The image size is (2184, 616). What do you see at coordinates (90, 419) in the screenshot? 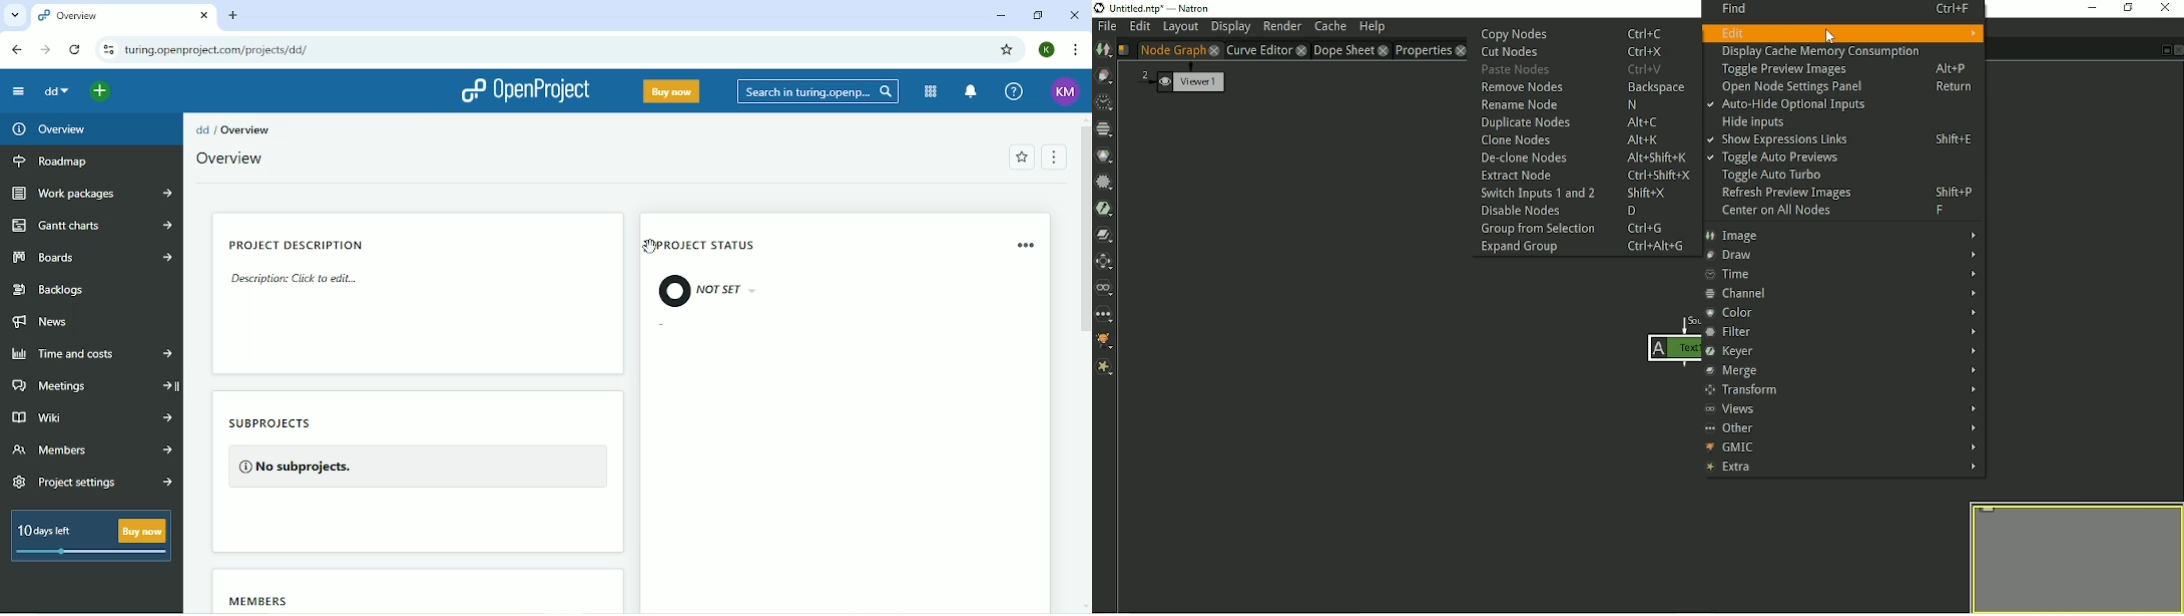
I see `Wiki` at bounding box center [90, 419].